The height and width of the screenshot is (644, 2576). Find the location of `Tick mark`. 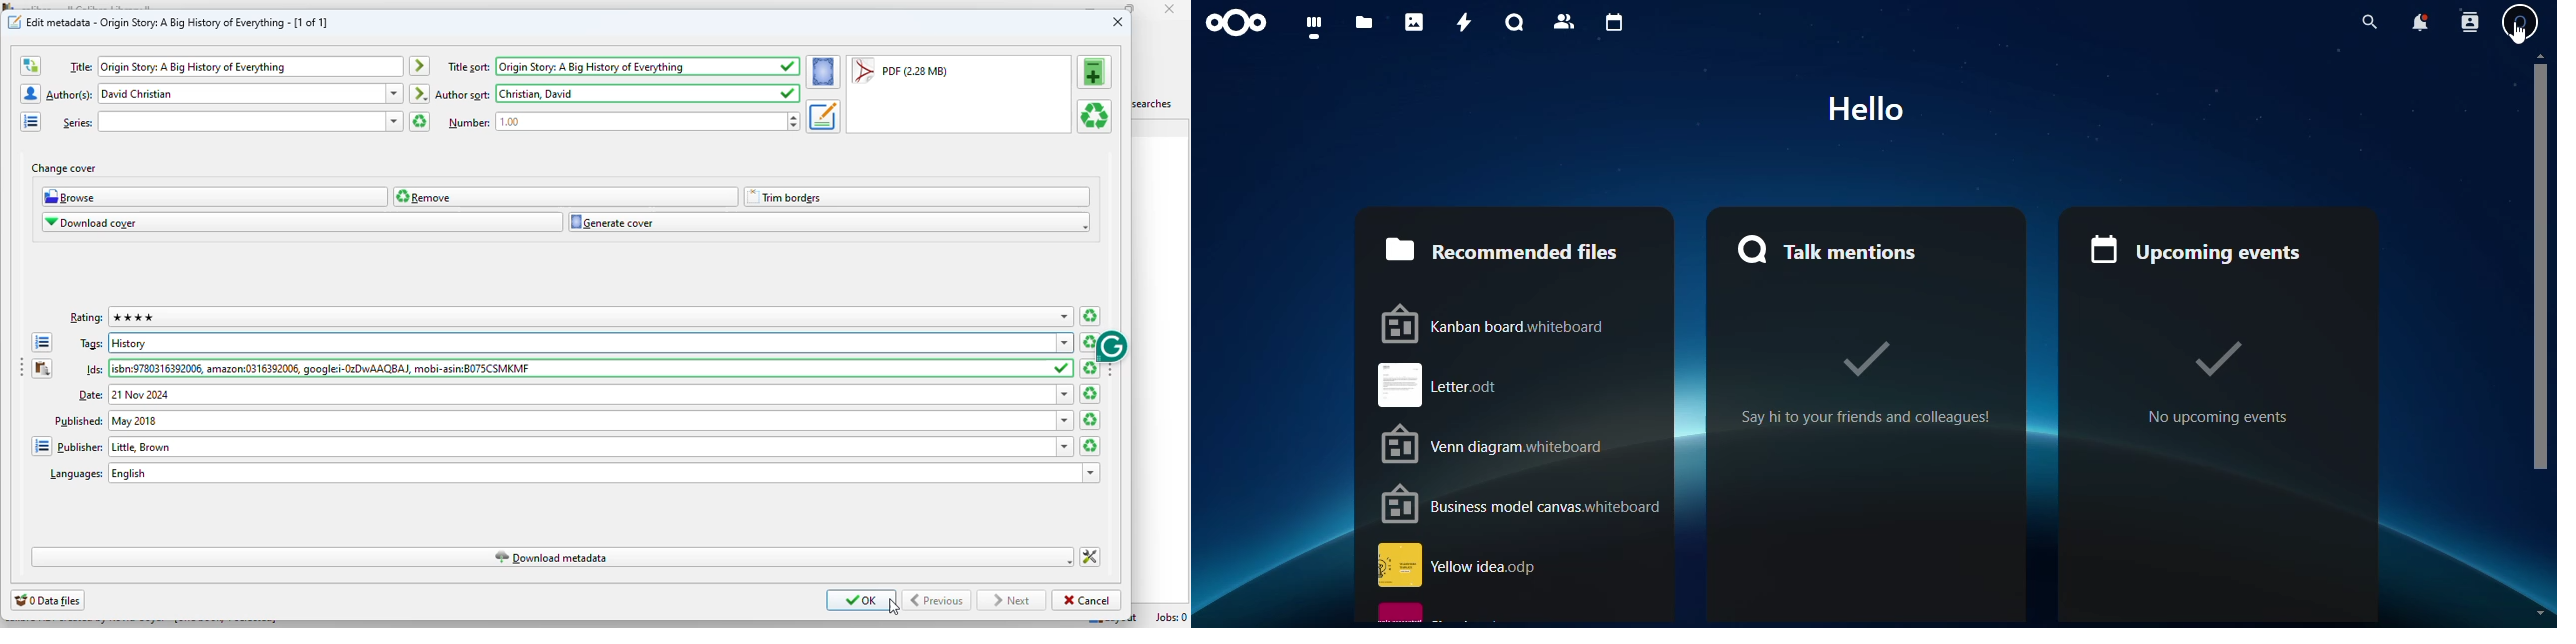

Tick mark is located at coordinates (1866, 360).